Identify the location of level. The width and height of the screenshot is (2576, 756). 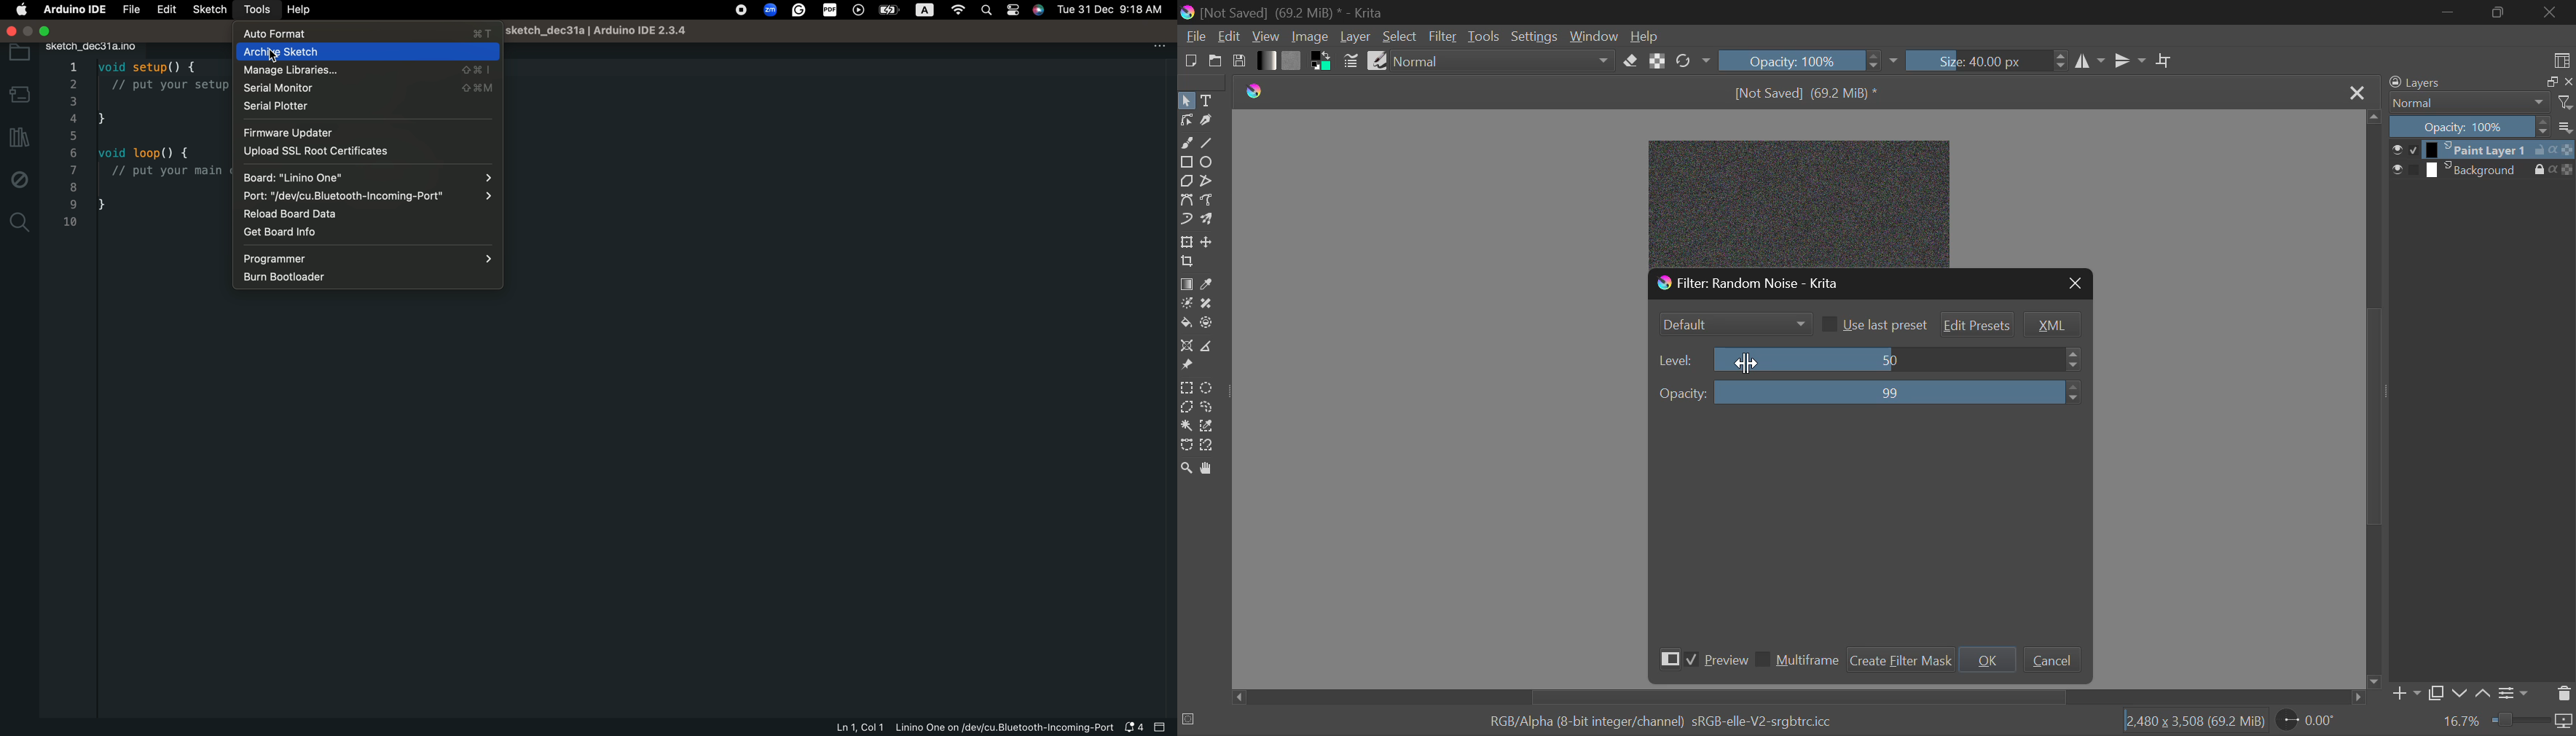
(1677, 361).